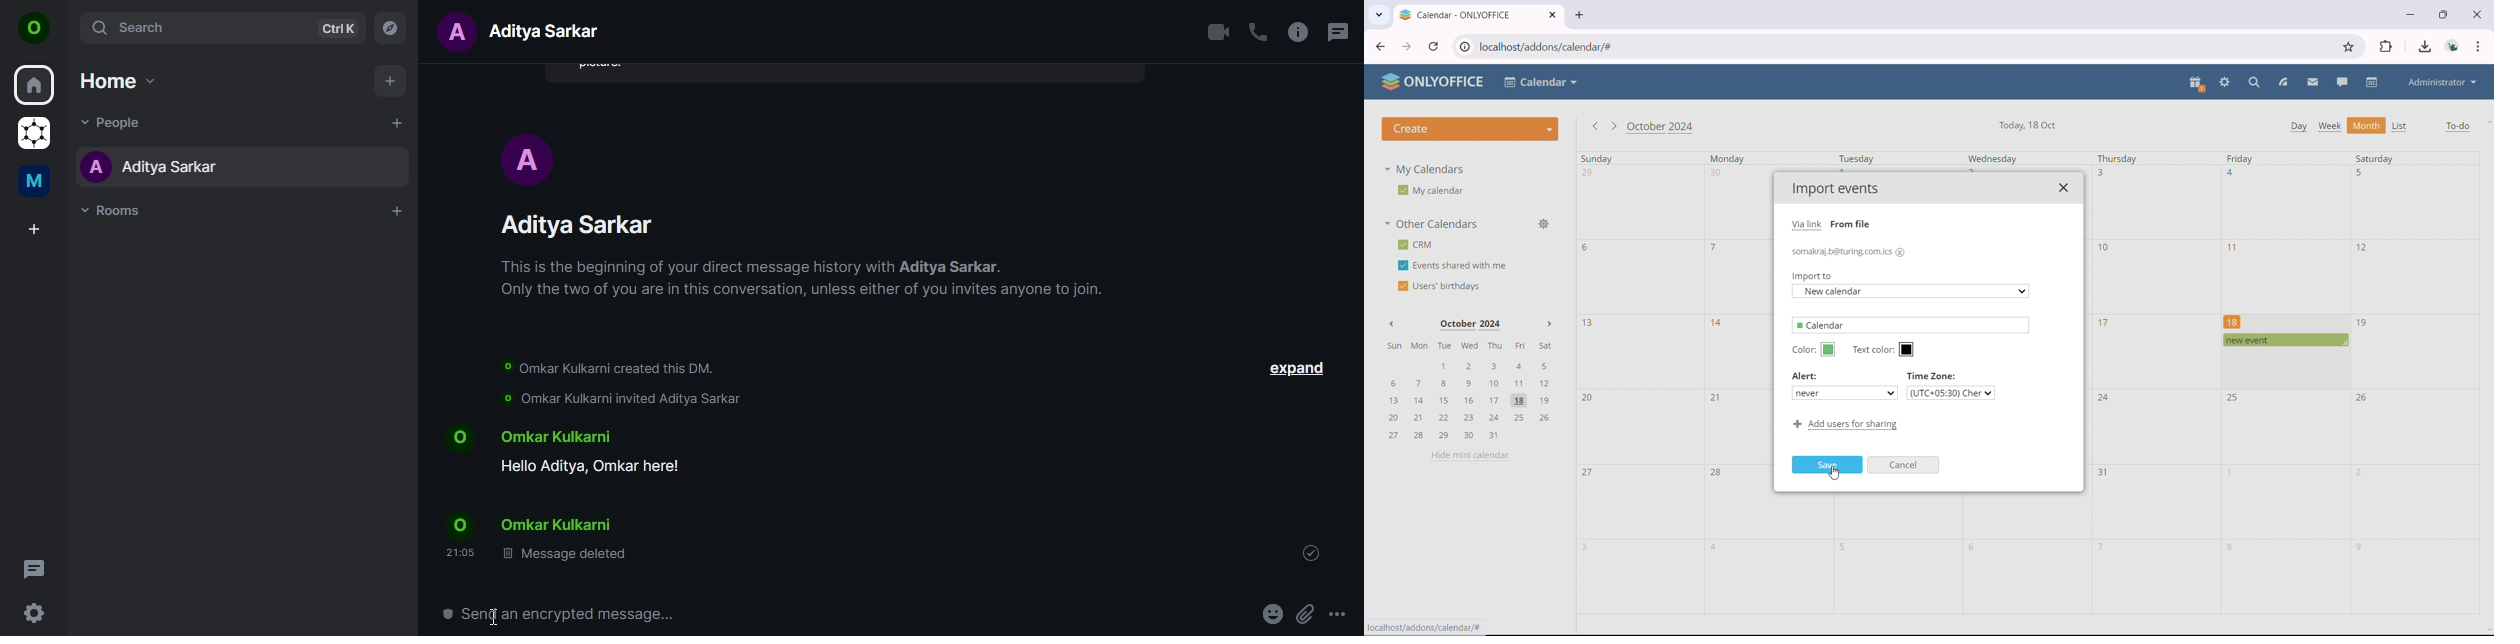 This screenshot has width=2520, height=644. What do you see at coordinates (1269, 614) in the screenshot?
I see `emoji` at bounding box center [1269, 614].